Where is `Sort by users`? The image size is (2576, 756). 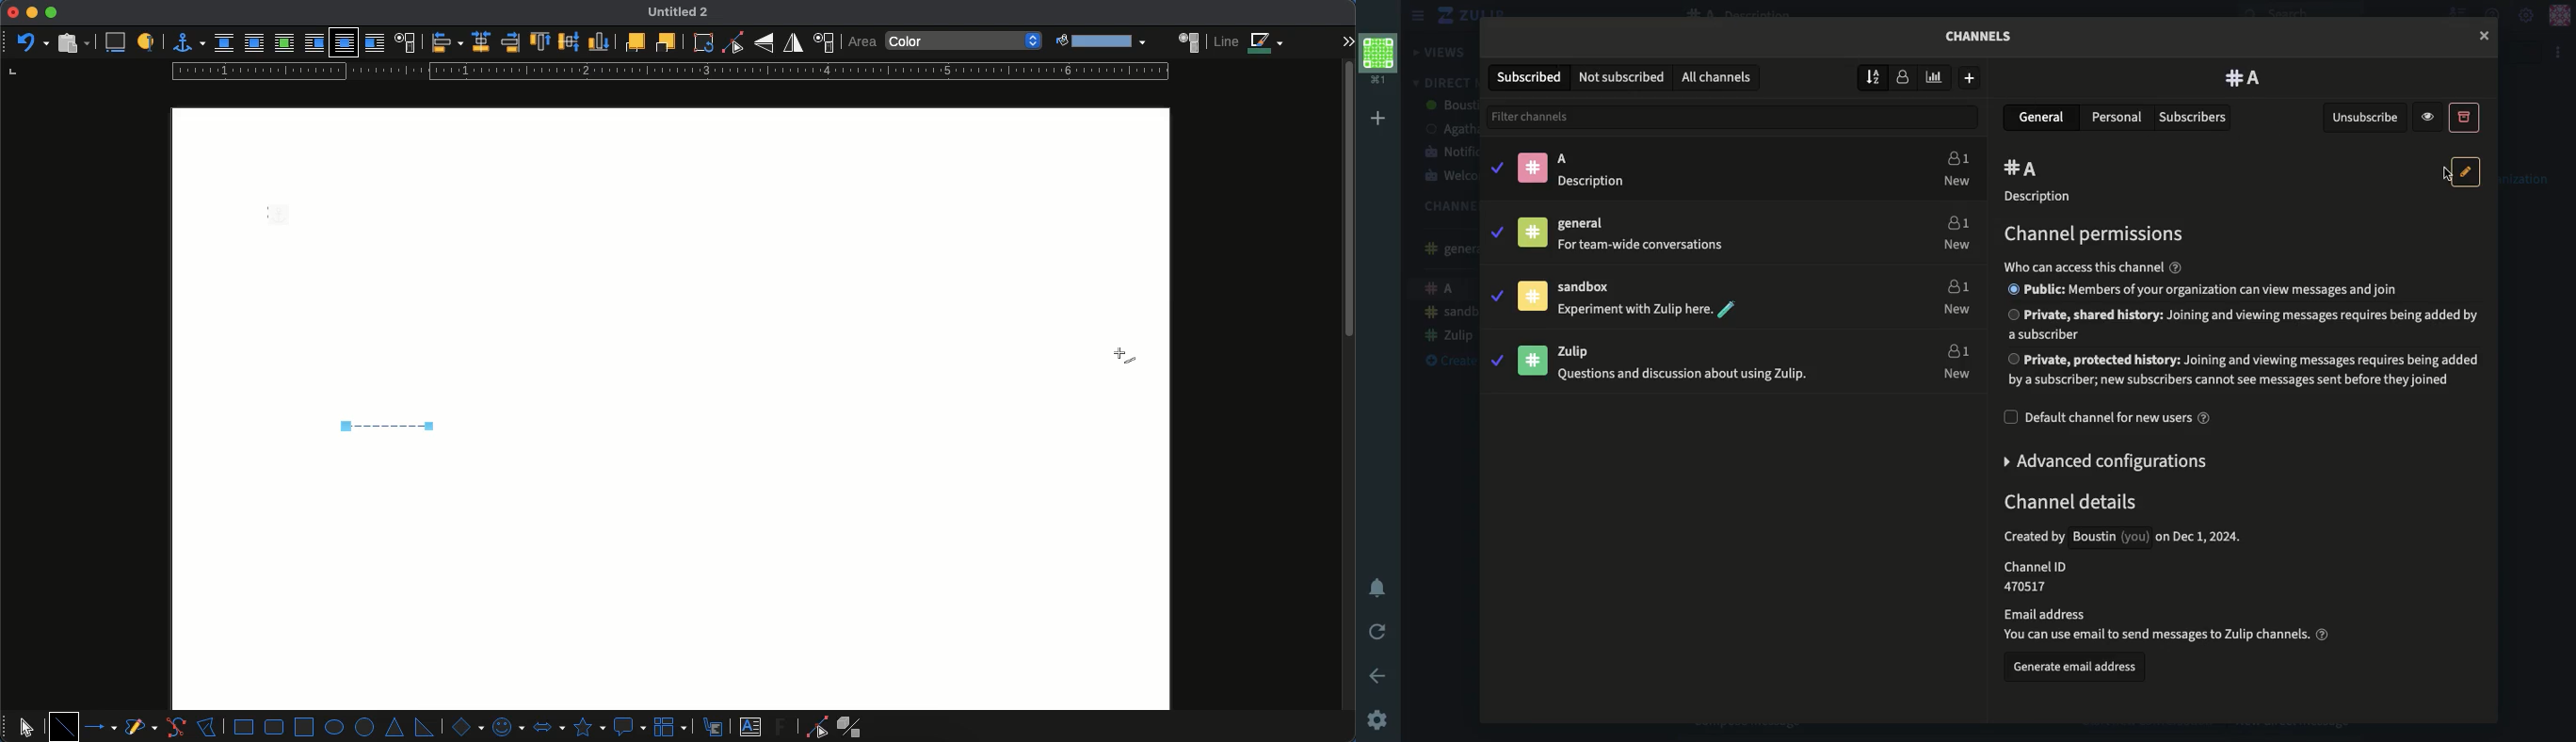
Sort by users is located at coordinates (1903, 76).